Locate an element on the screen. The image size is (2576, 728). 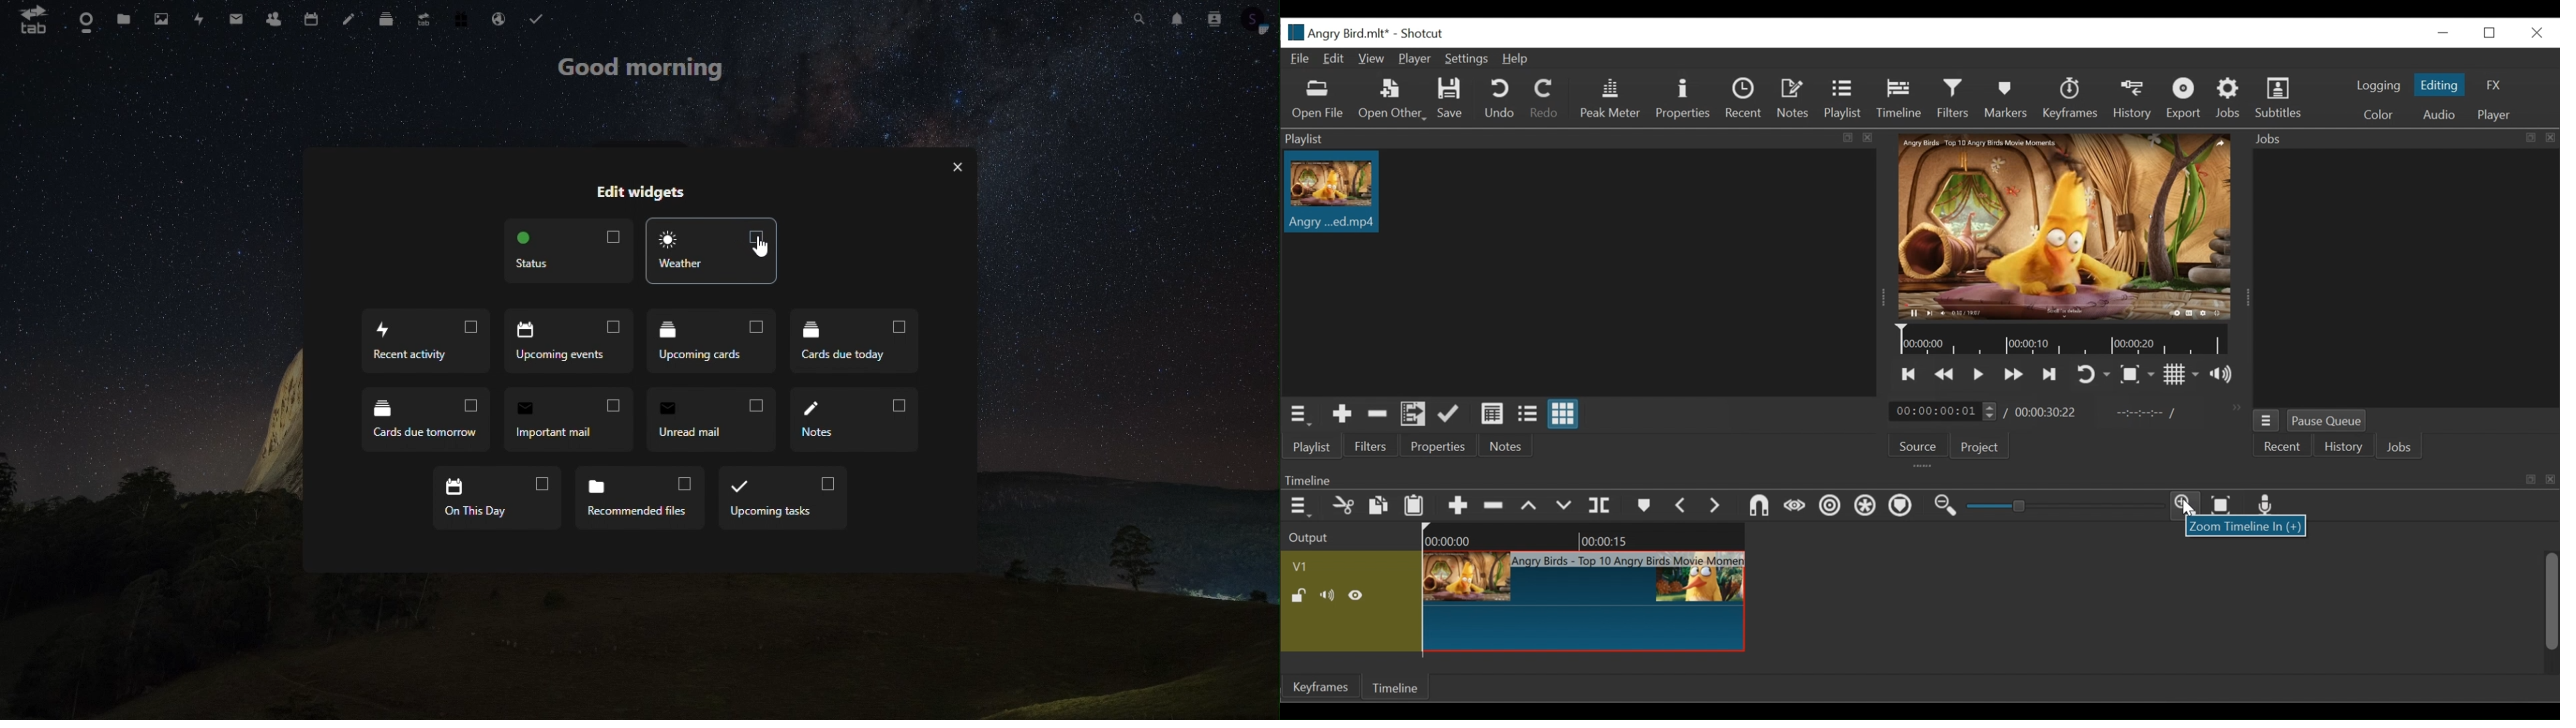
search is located at coordinates (1136, 19).